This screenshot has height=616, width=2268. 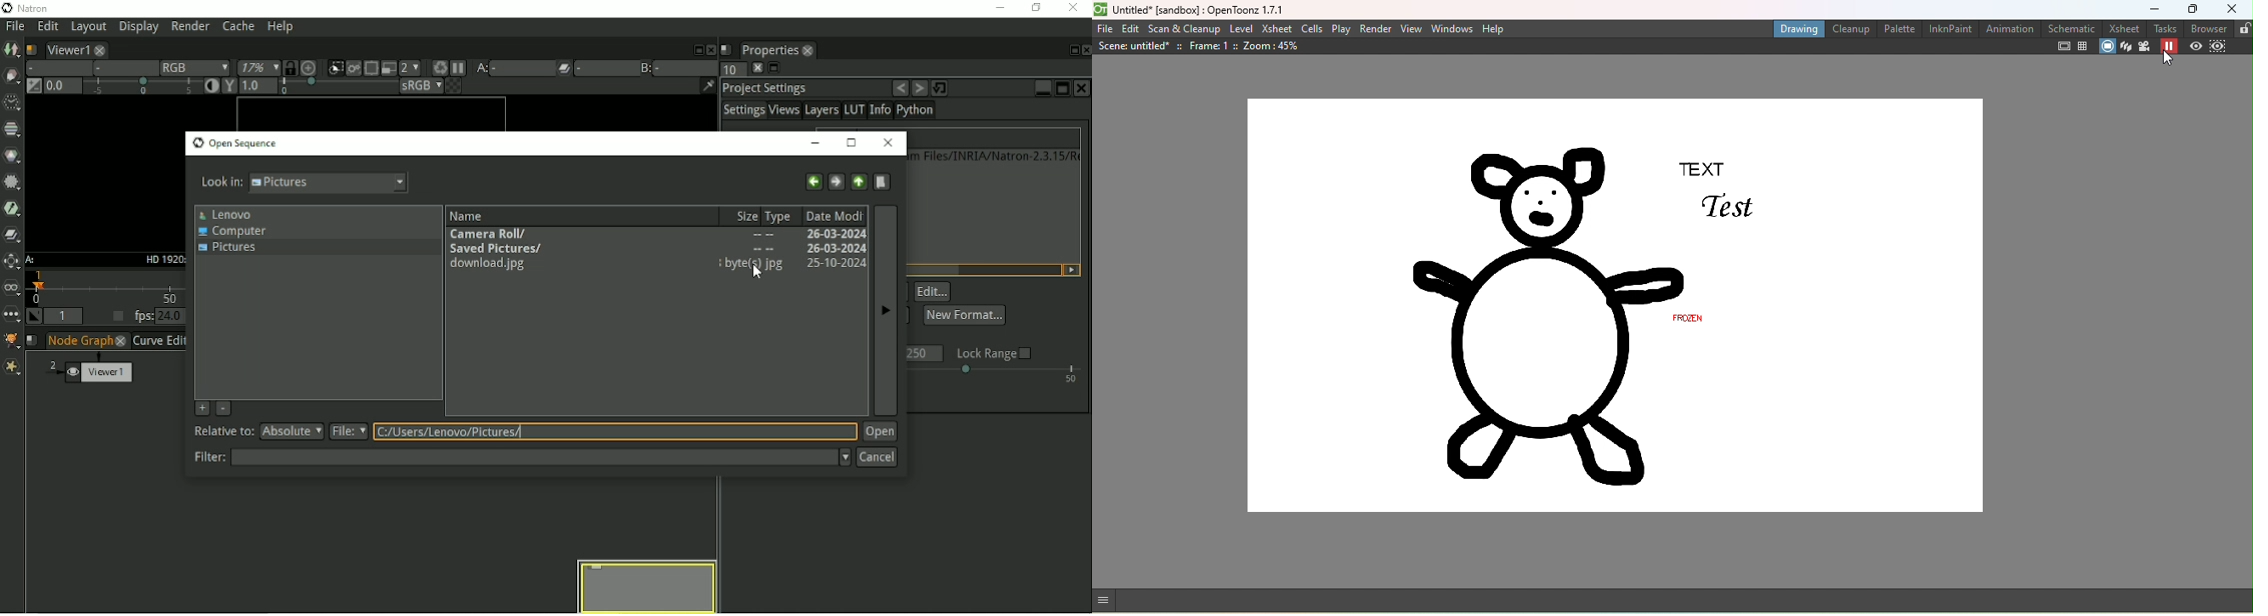 What do you see at coordinates (1451, 29) in the screenshot?
I see `Windows` at bounding box center [1451, 29].